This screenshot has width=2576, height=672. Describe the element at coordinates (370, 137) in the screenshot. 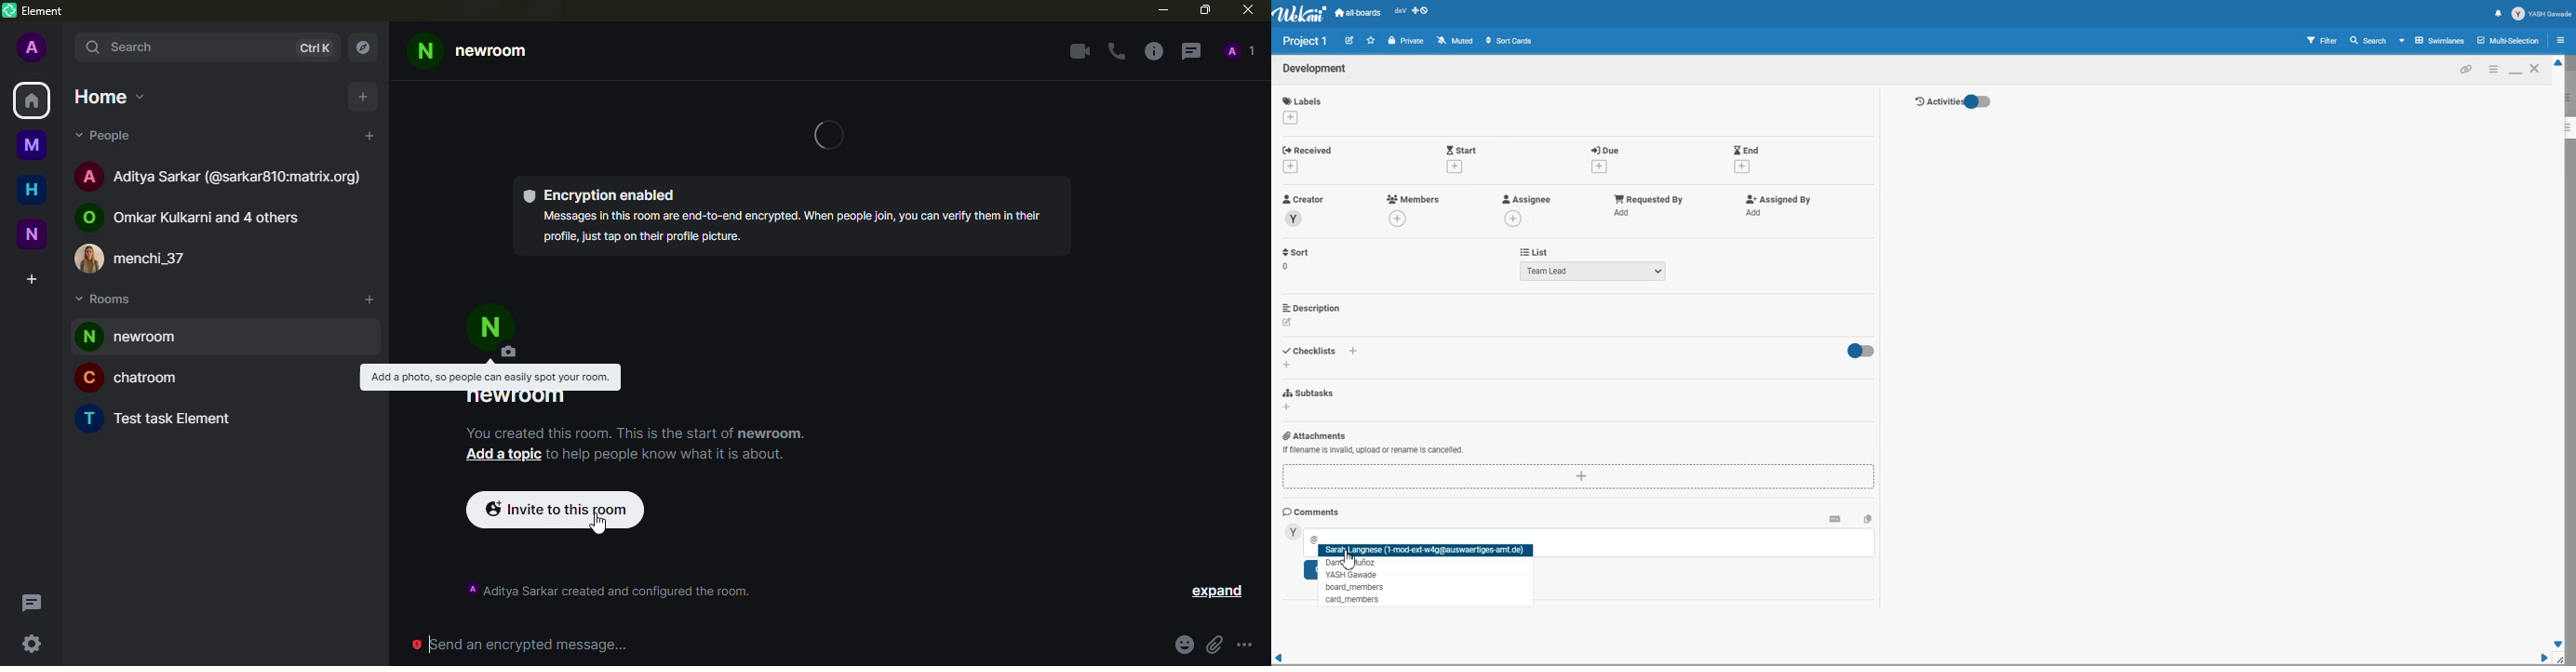

I see `add` at that location.